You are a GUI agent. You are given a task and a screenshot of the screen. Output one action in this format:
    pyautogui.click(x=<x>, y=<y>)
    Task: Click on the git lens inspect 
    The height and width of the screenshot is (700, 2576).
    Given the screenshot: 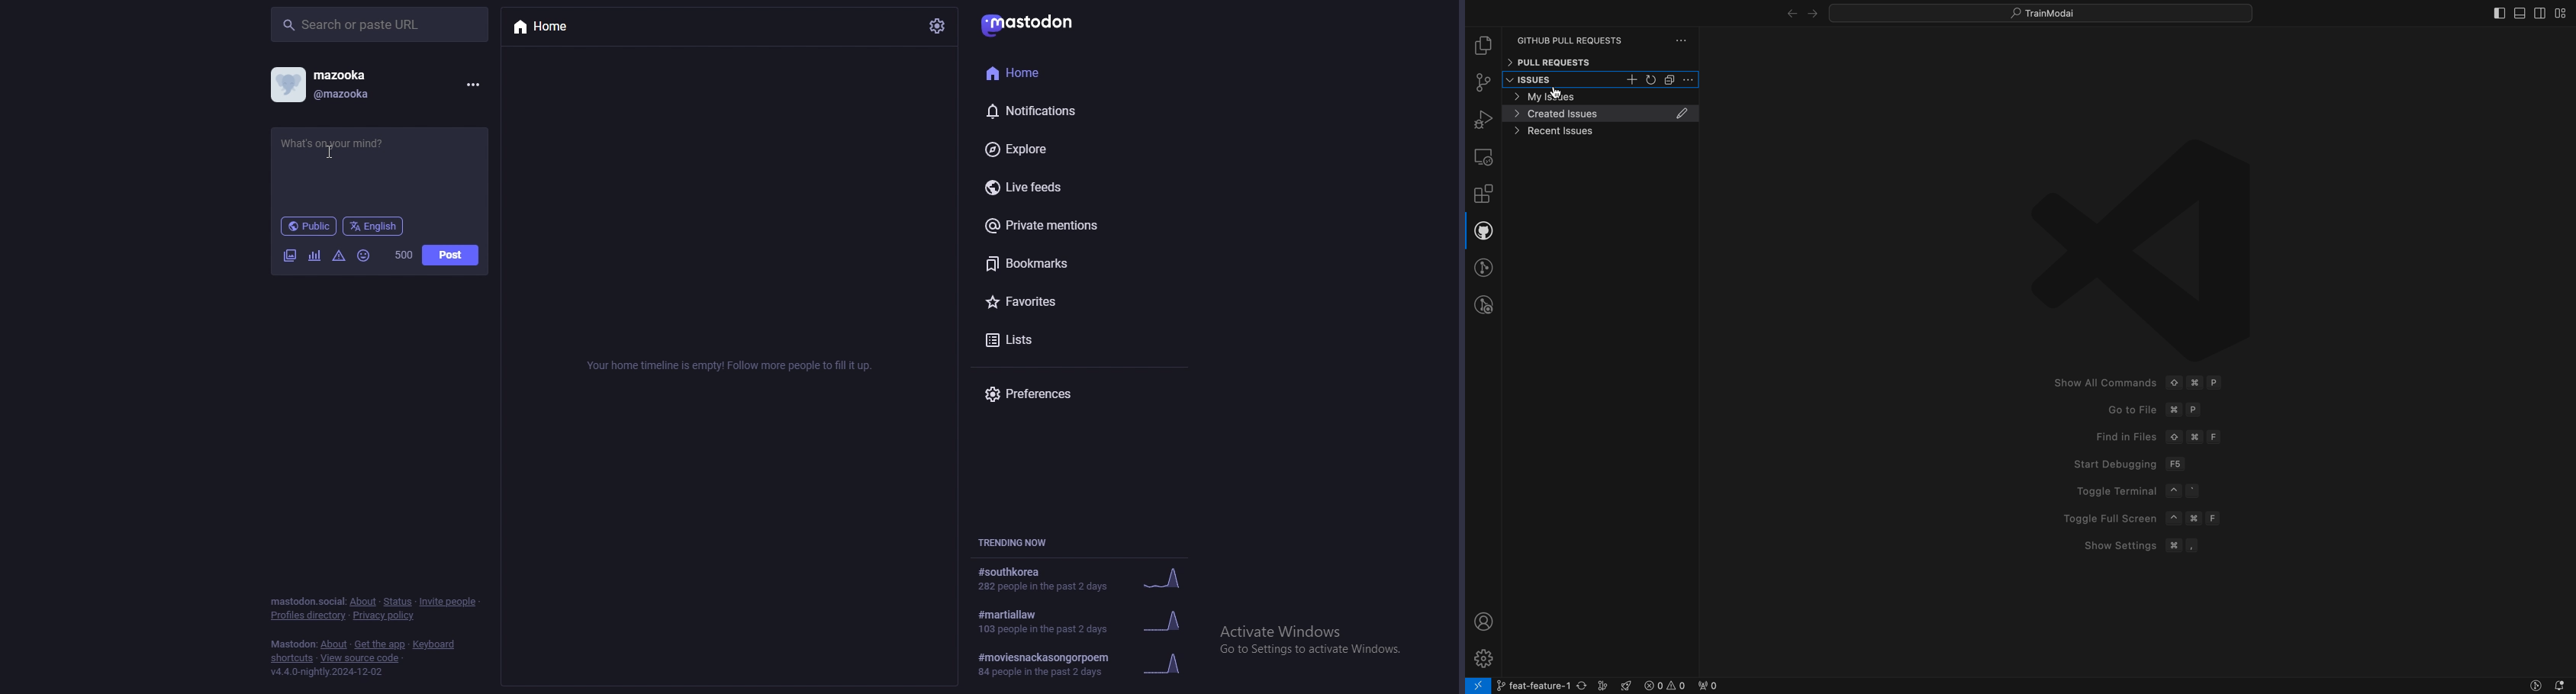 What is the action you would take?
    pyautogui.click(x=1484, y=305)
    